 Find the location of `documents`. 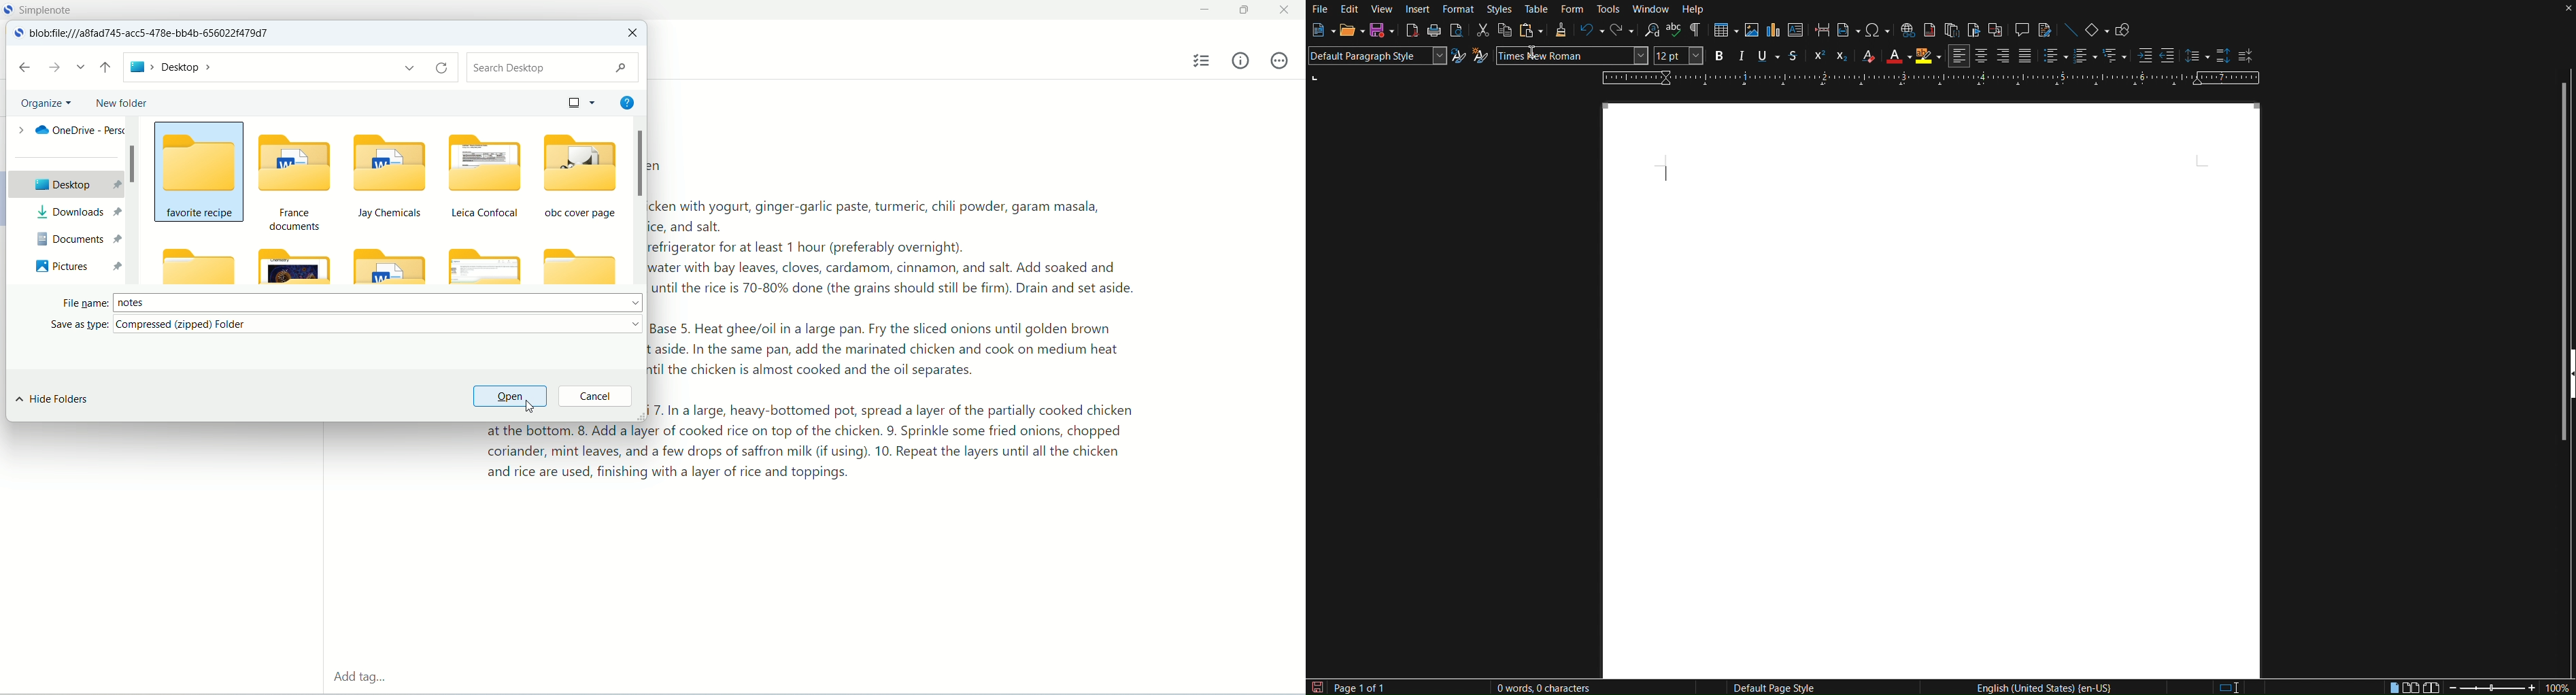

documents is located at coordinates (76, 238).